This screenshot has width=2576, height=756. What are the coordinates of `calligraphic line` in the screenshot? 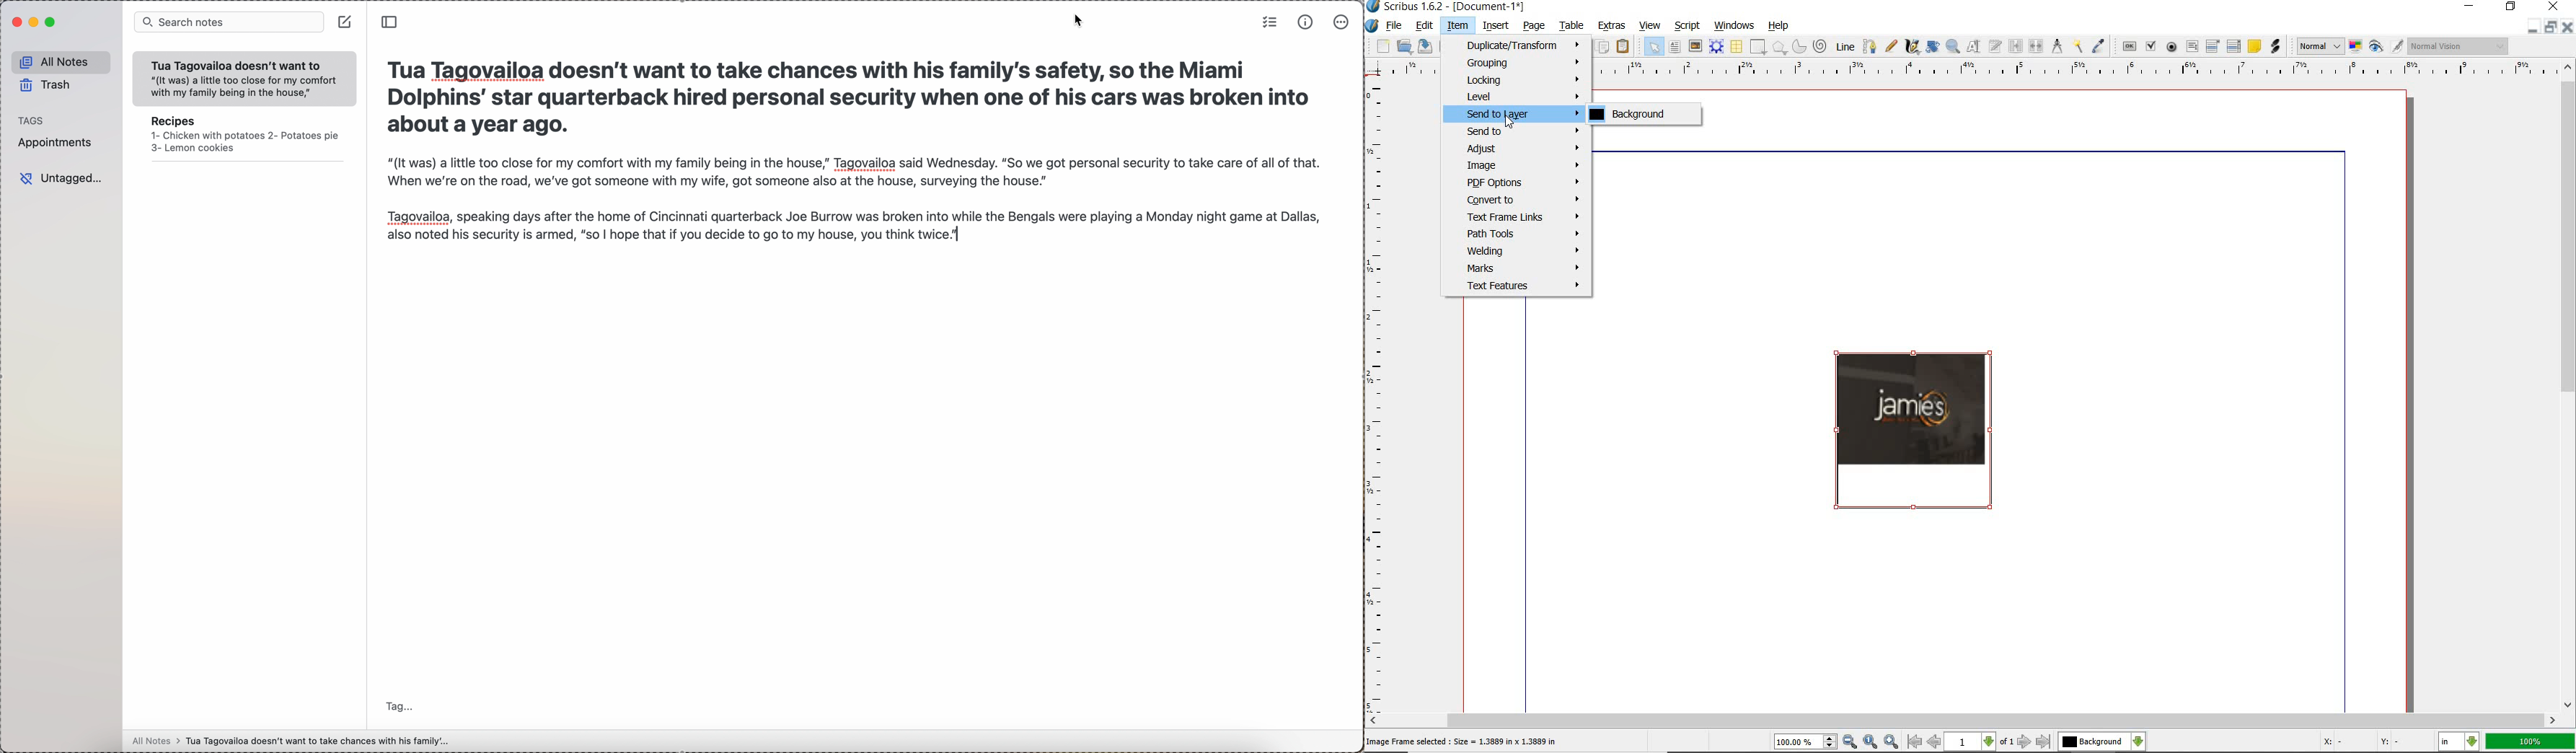 It's located at (1912, 48).